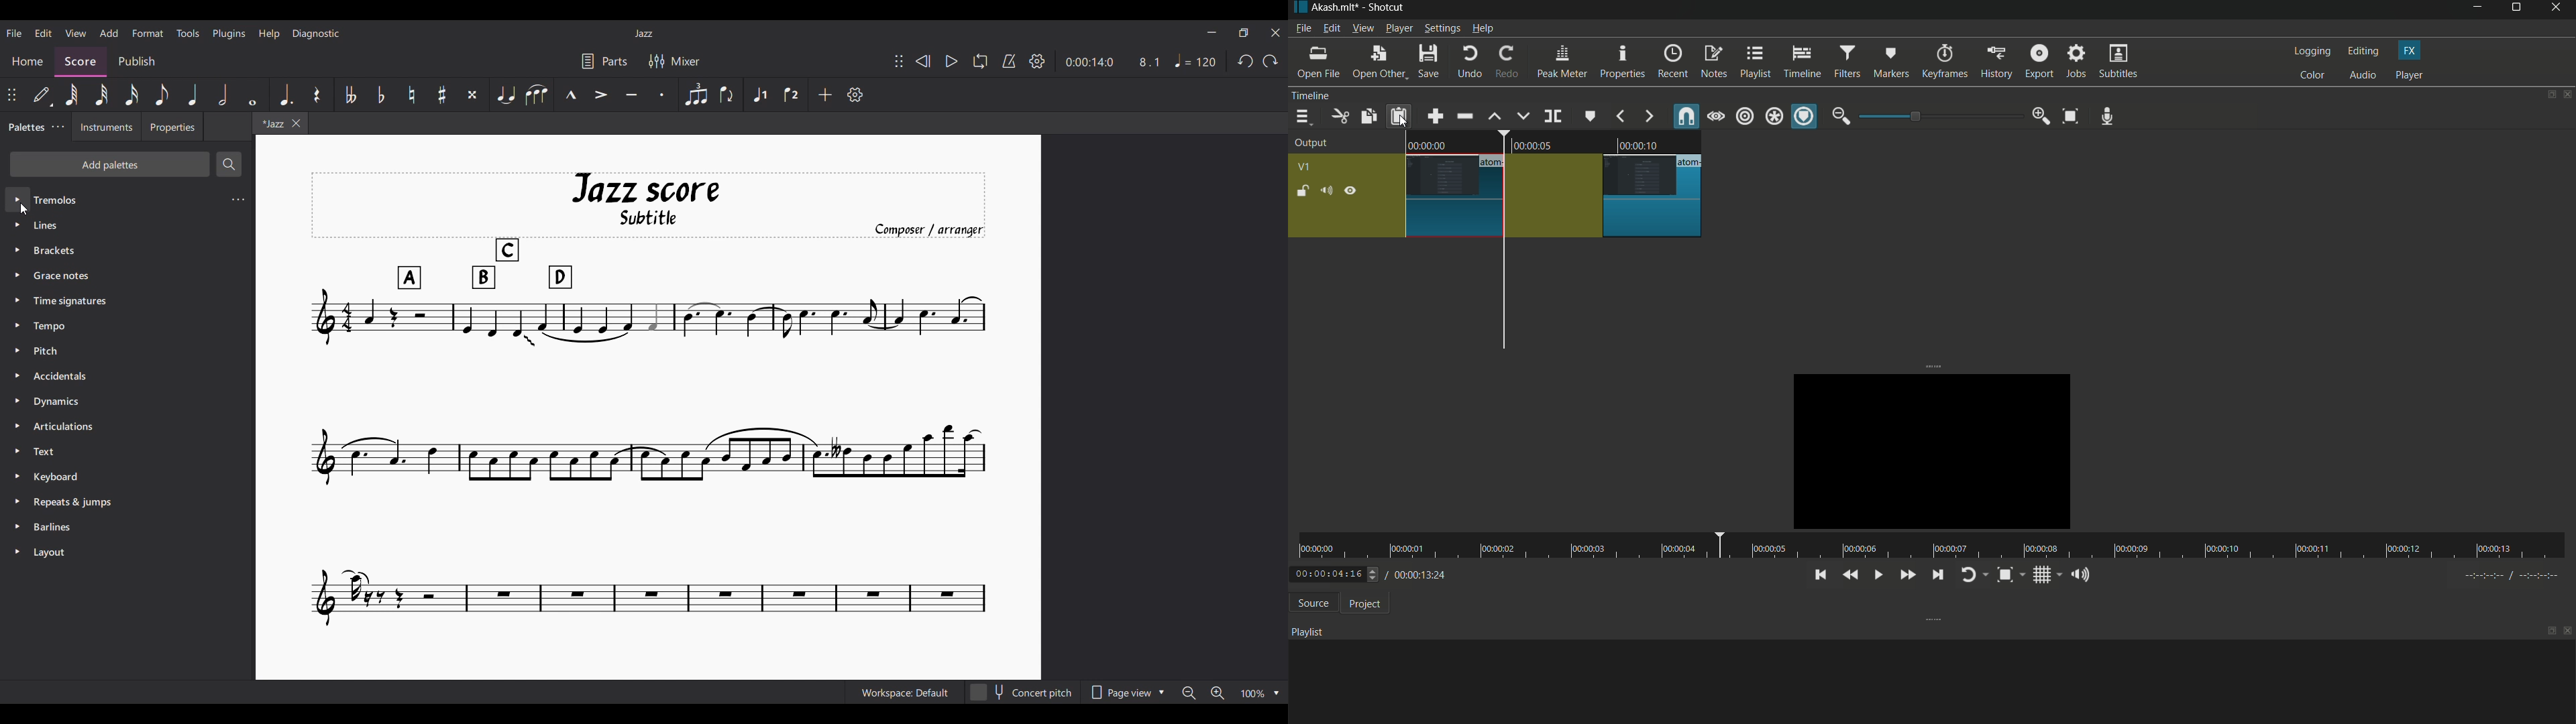 The image size is (2576, 728). I want to click on copy, so click(1368, 116).